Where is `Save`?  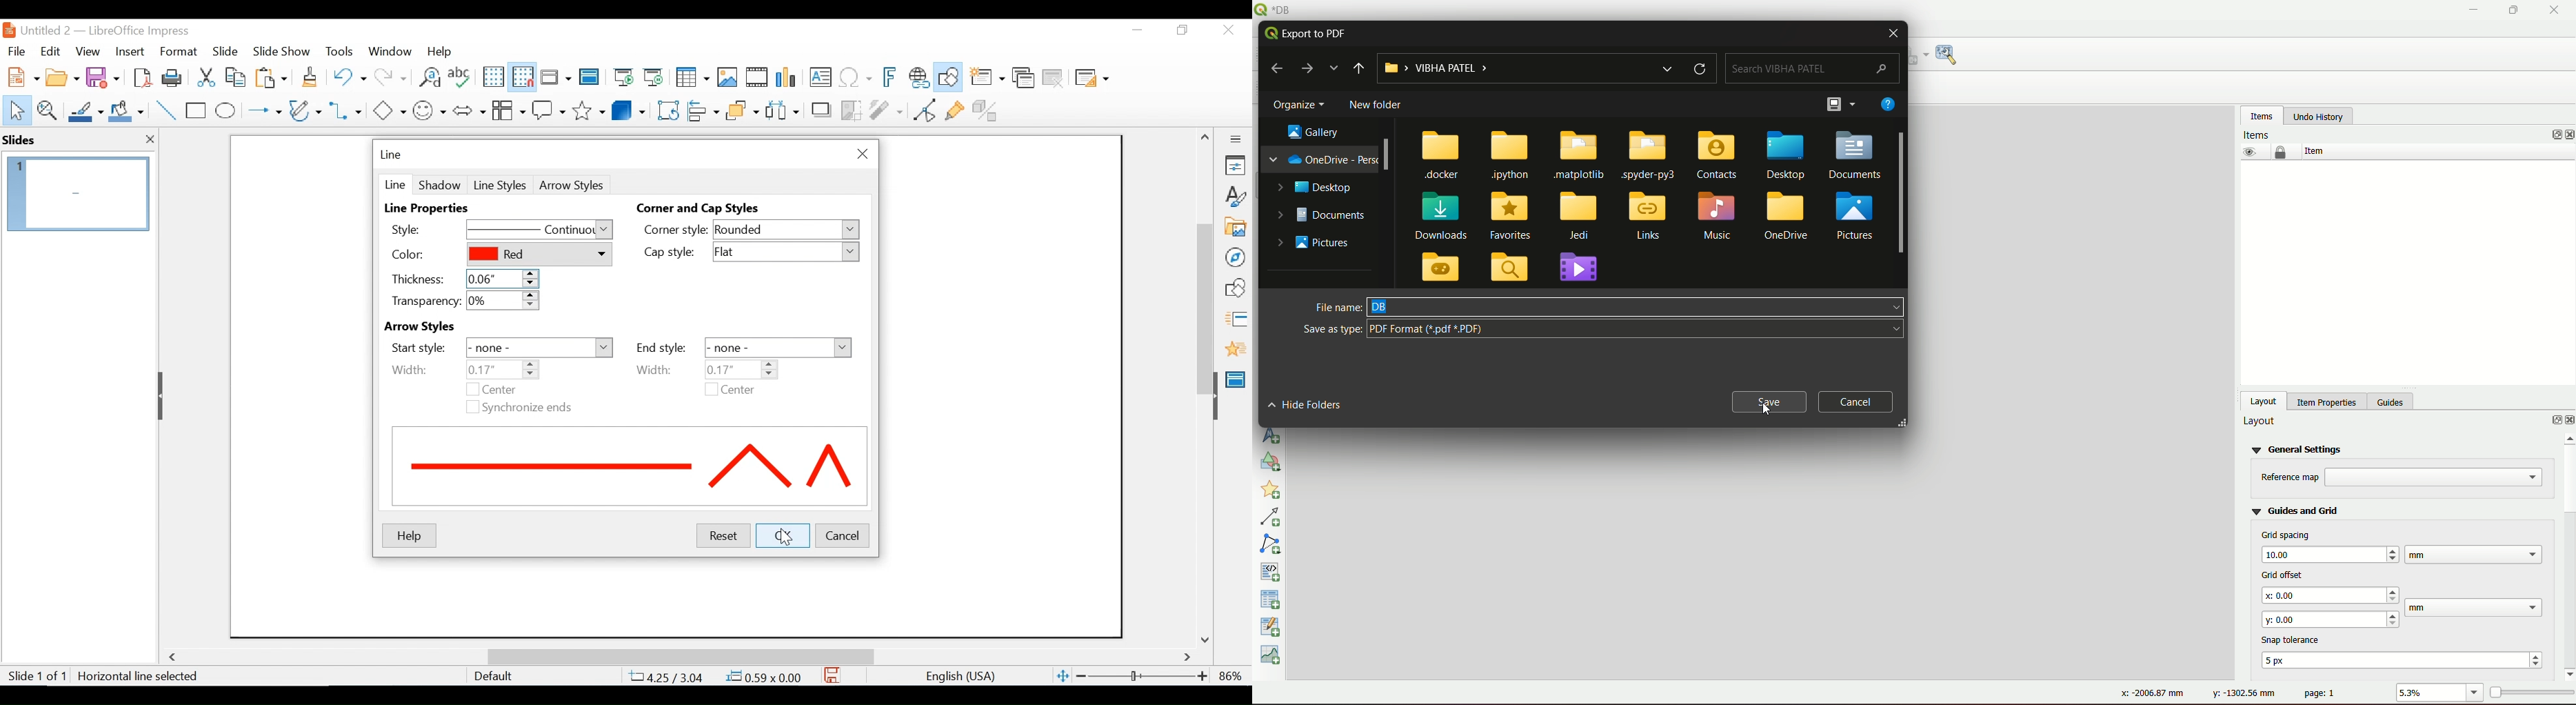
Save is located at coordinates (104, 76).